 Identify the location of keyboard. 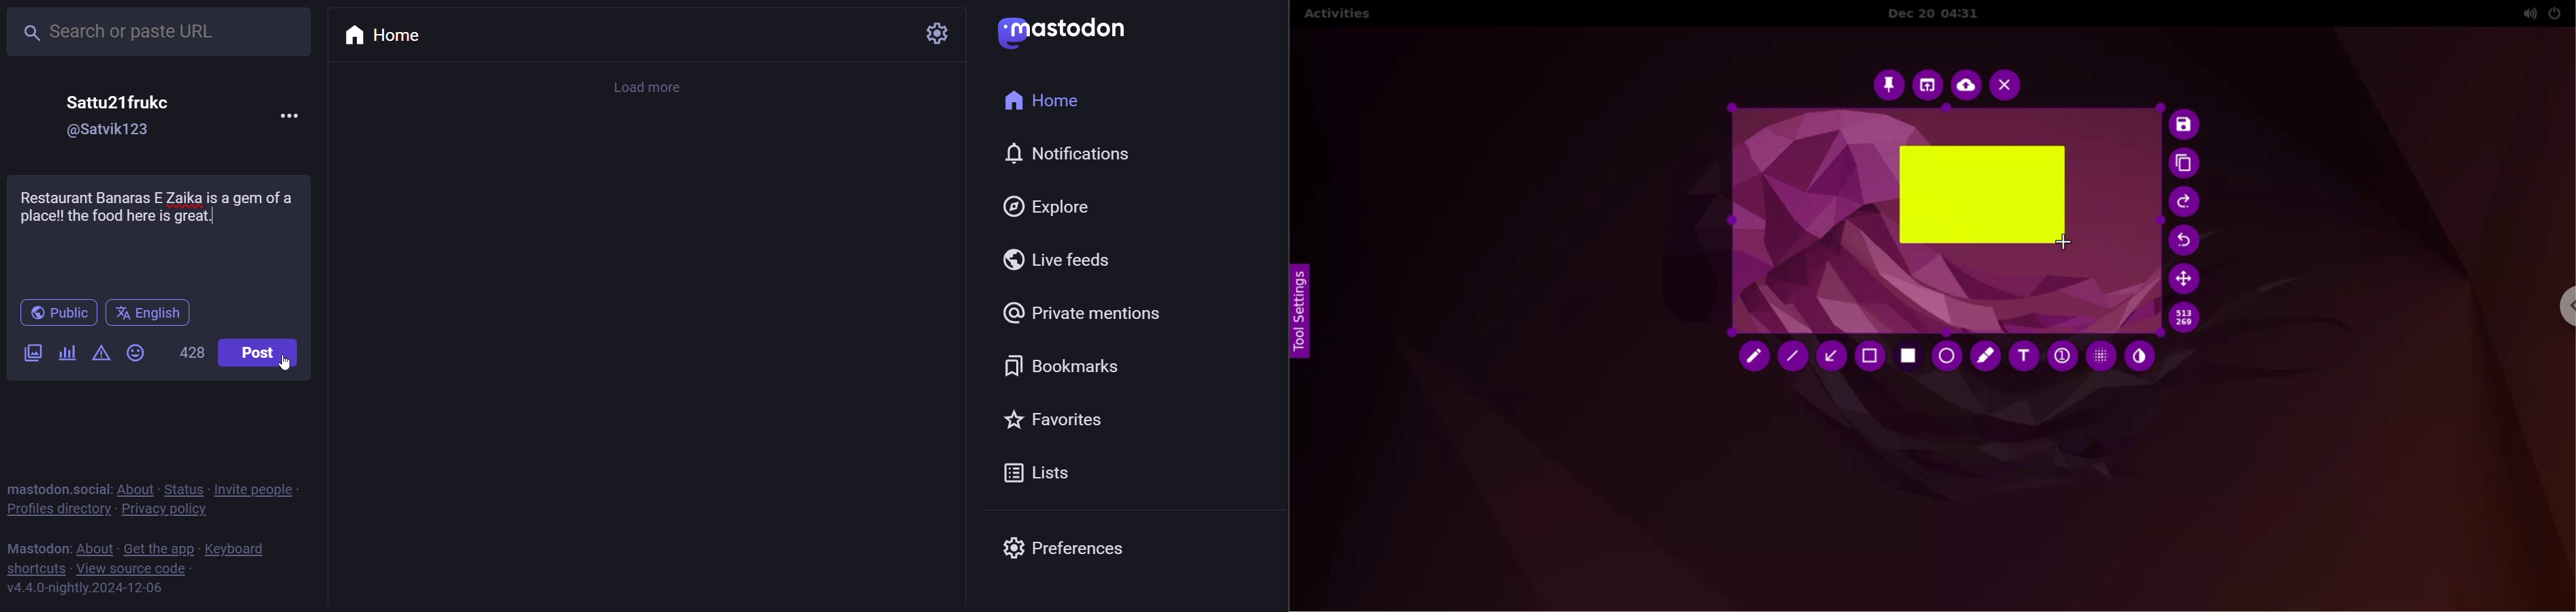
(238, 549).